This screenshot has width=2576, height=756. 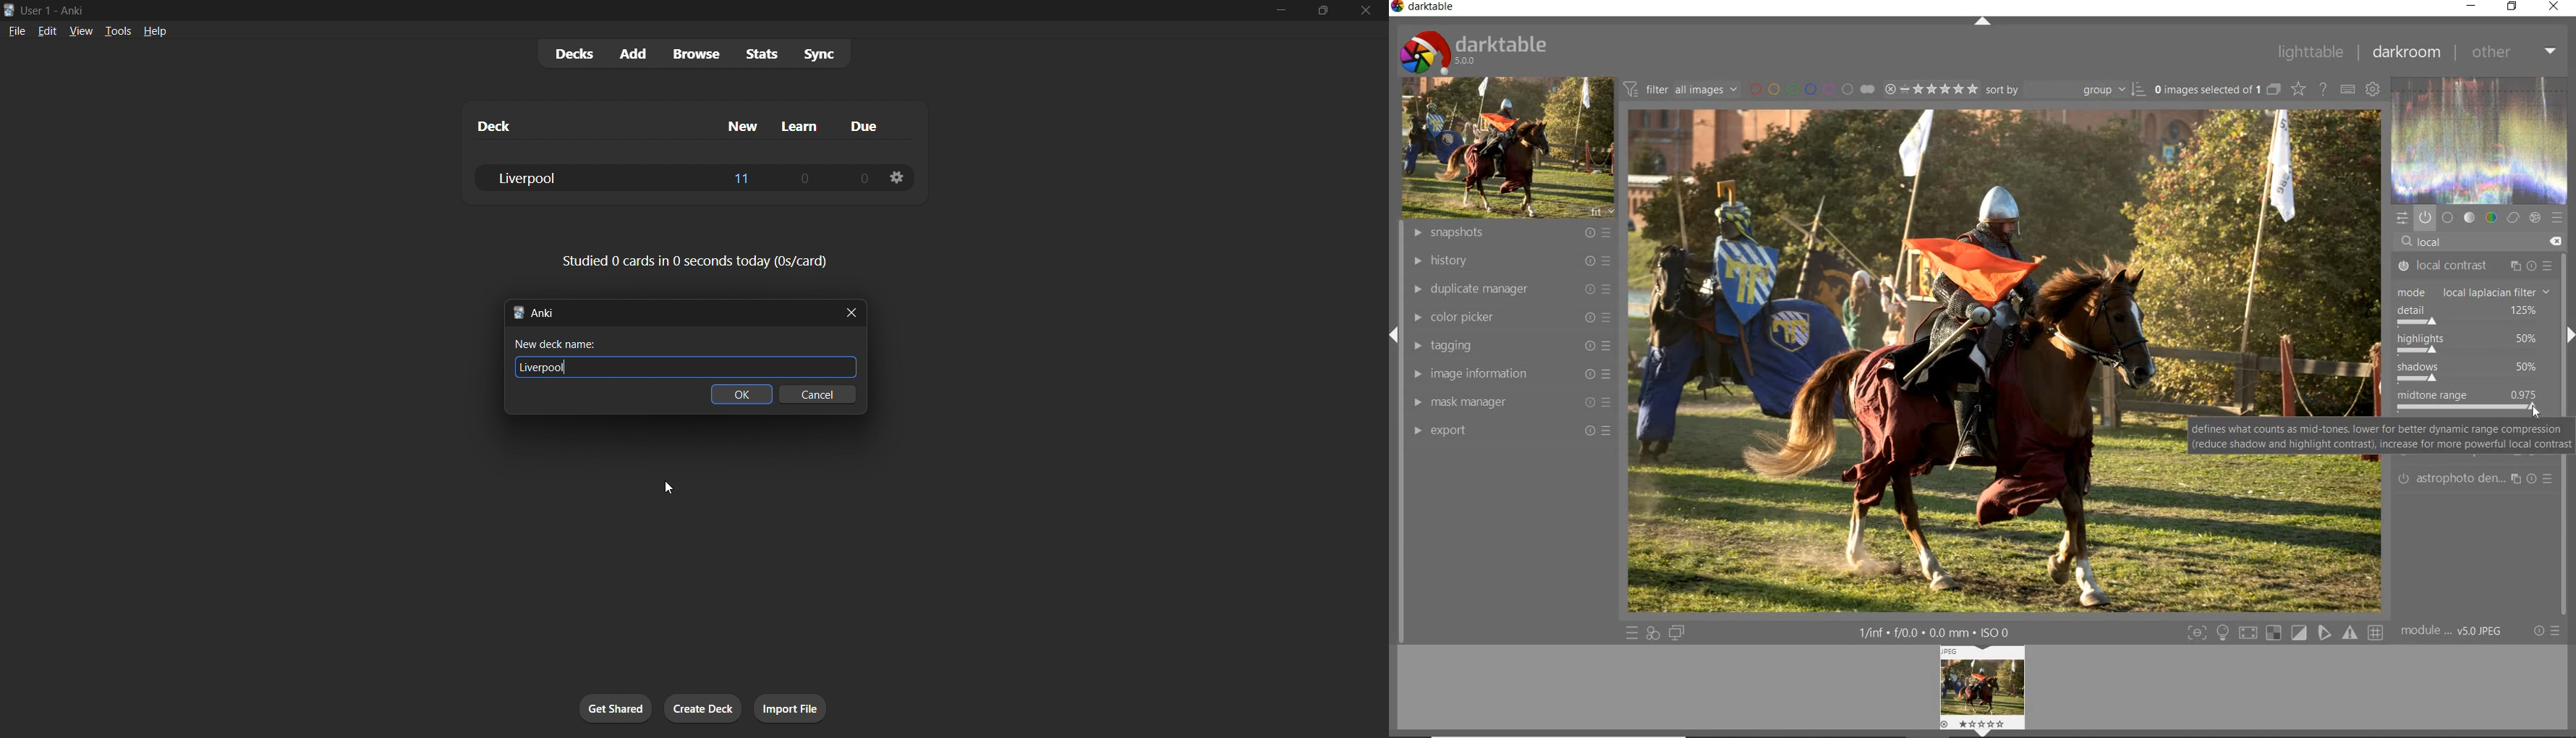 What do you see at coordinates (629, 51) in the screenshot?
I see `add` at bounding box center [629, 51].